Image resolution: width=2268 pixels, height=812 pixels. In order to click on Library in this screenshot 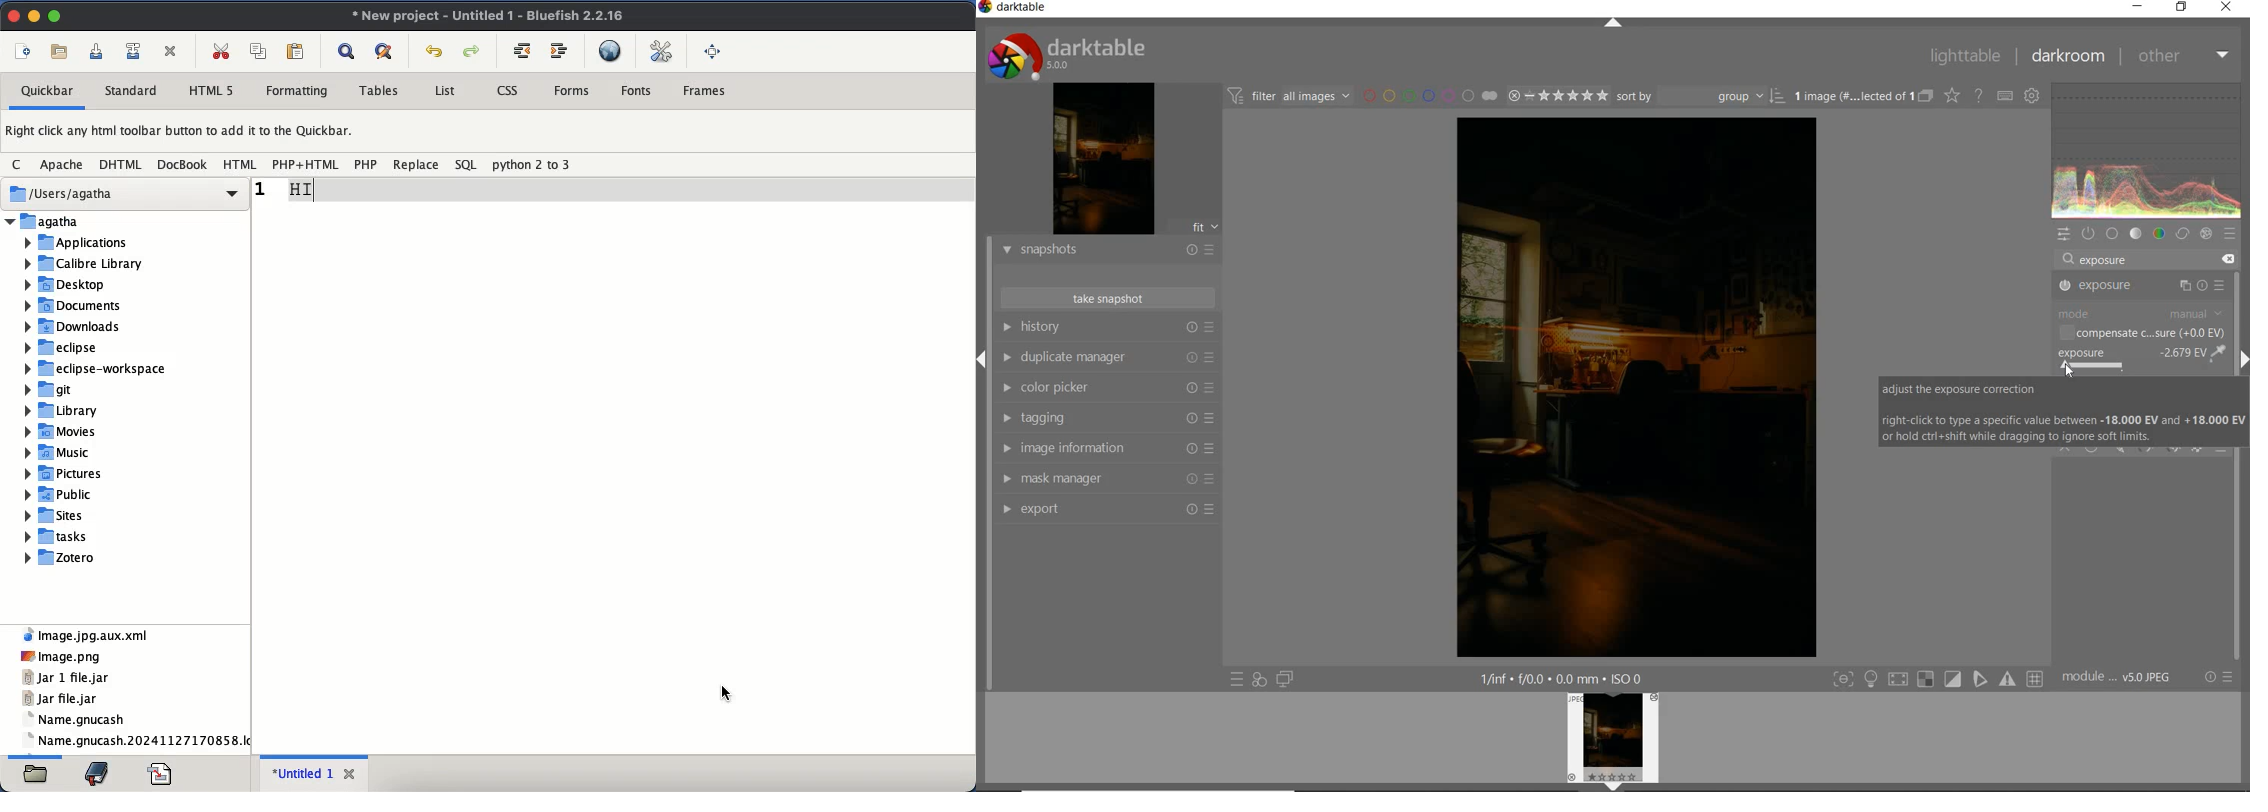, I will do `click(62, 410)`.